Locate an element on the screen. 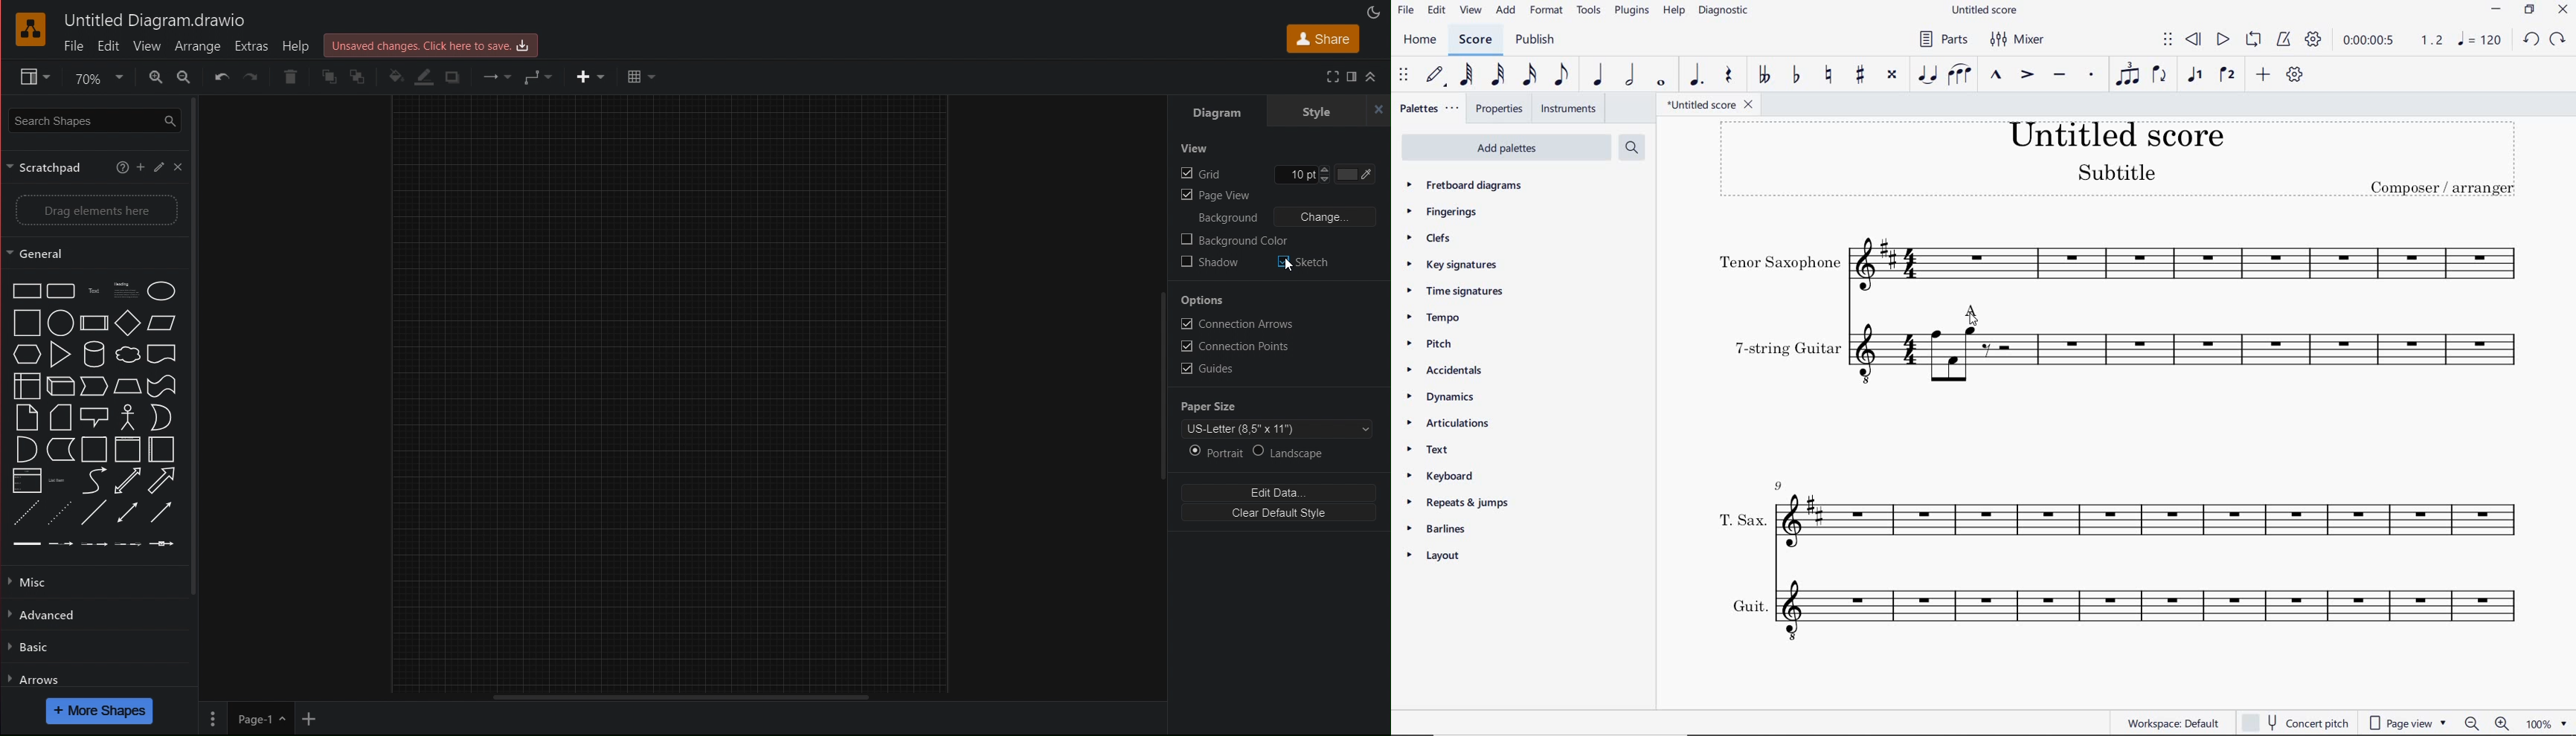  draw.io Logo is located at coordinates (29, 30).